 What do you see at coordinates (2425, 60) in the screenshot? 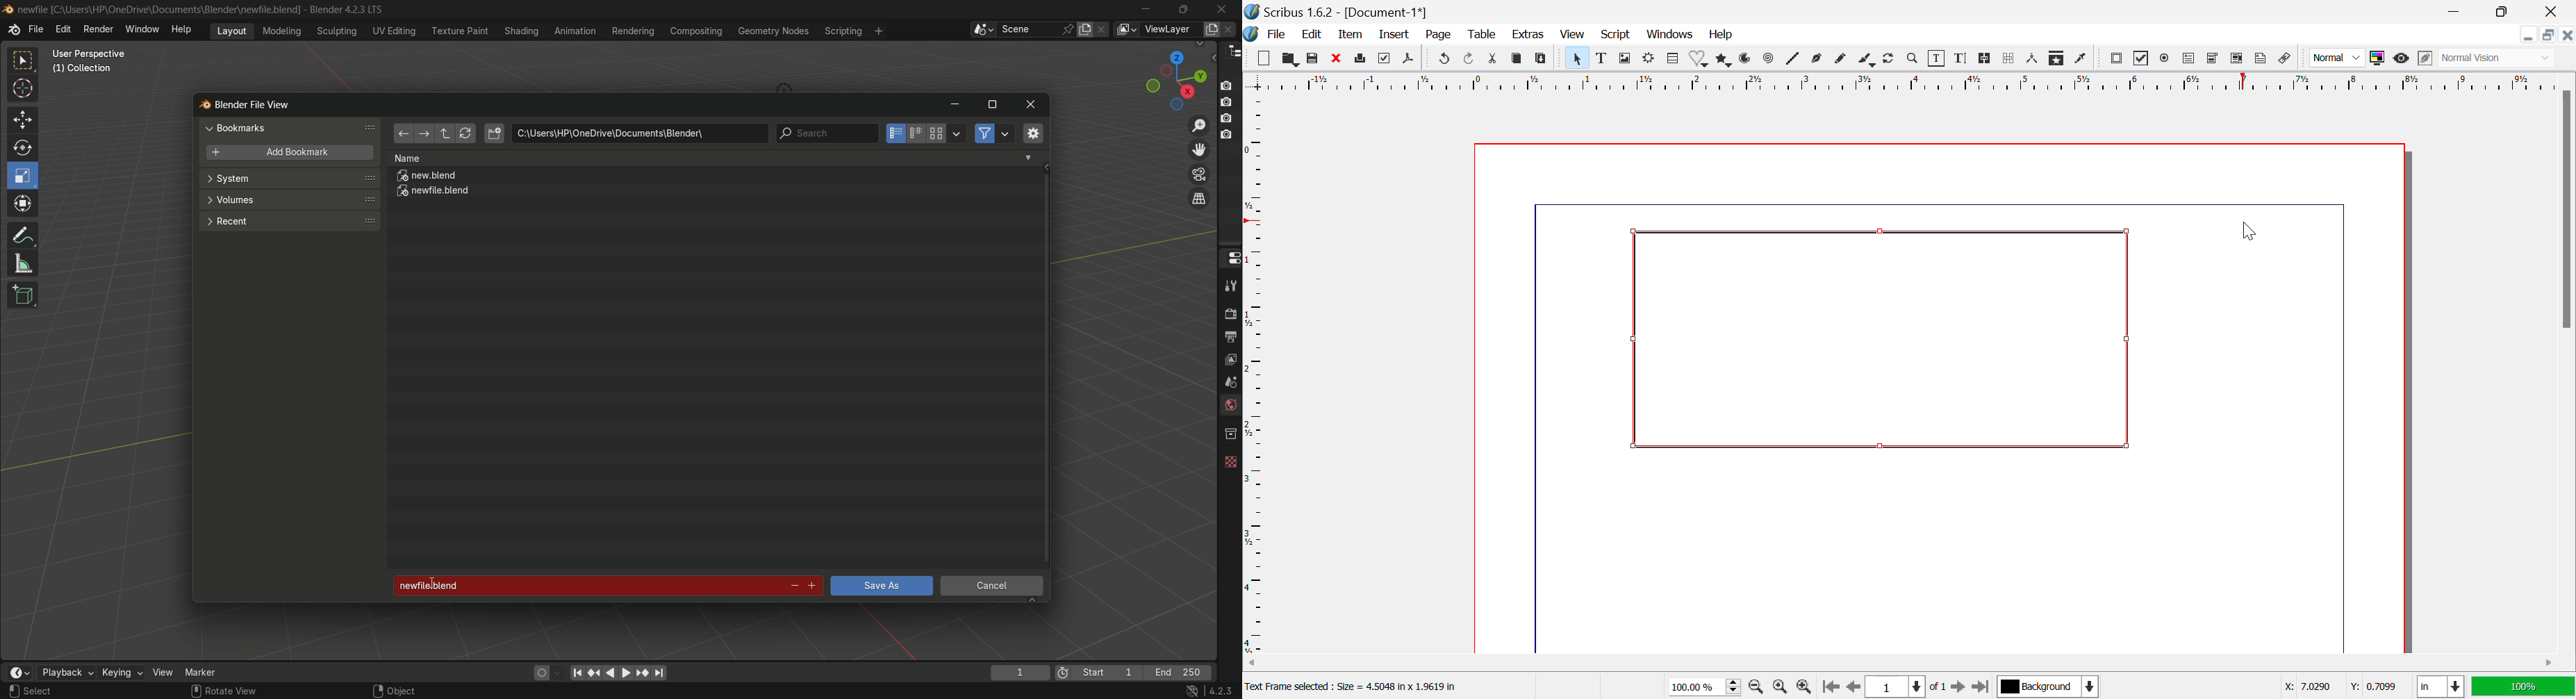
I see `Edit in Preview Mode` at bounding box center [2425, 60].